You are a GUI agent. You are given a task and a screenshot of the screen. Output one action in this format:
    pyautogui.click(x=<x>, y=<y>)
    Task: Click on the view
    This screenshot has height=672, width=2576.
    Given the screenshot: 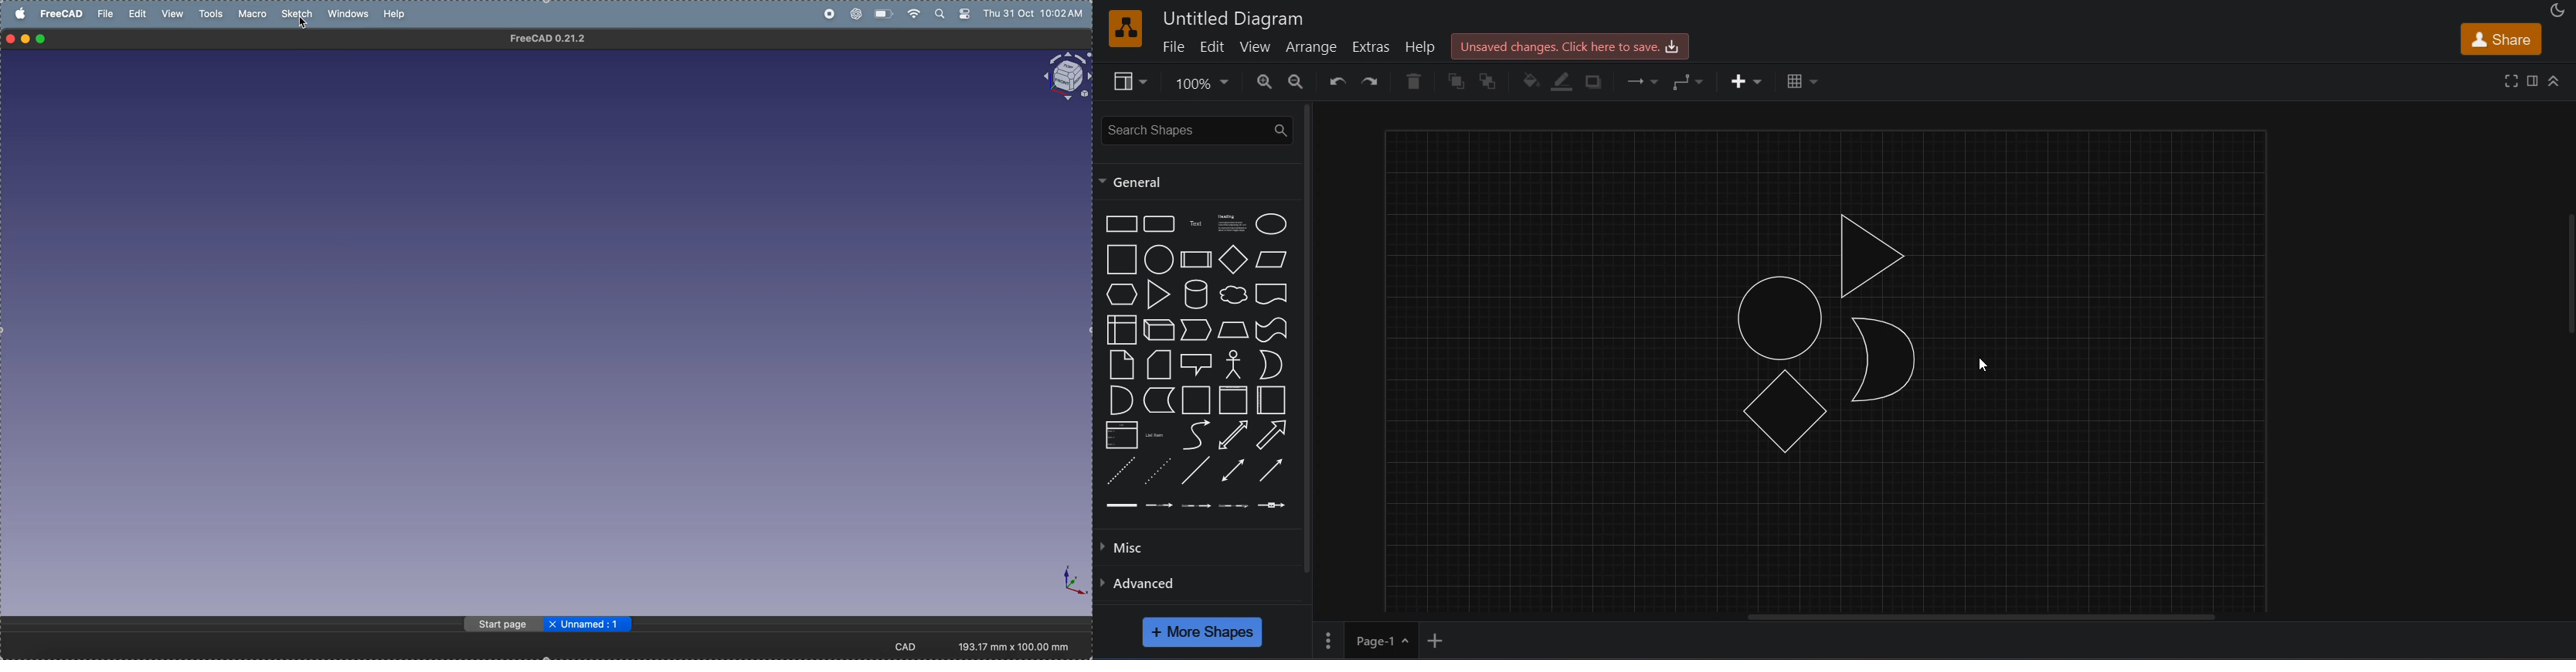 What is the action you would take?
    pyautogui.click(x=1256, y=47)
    